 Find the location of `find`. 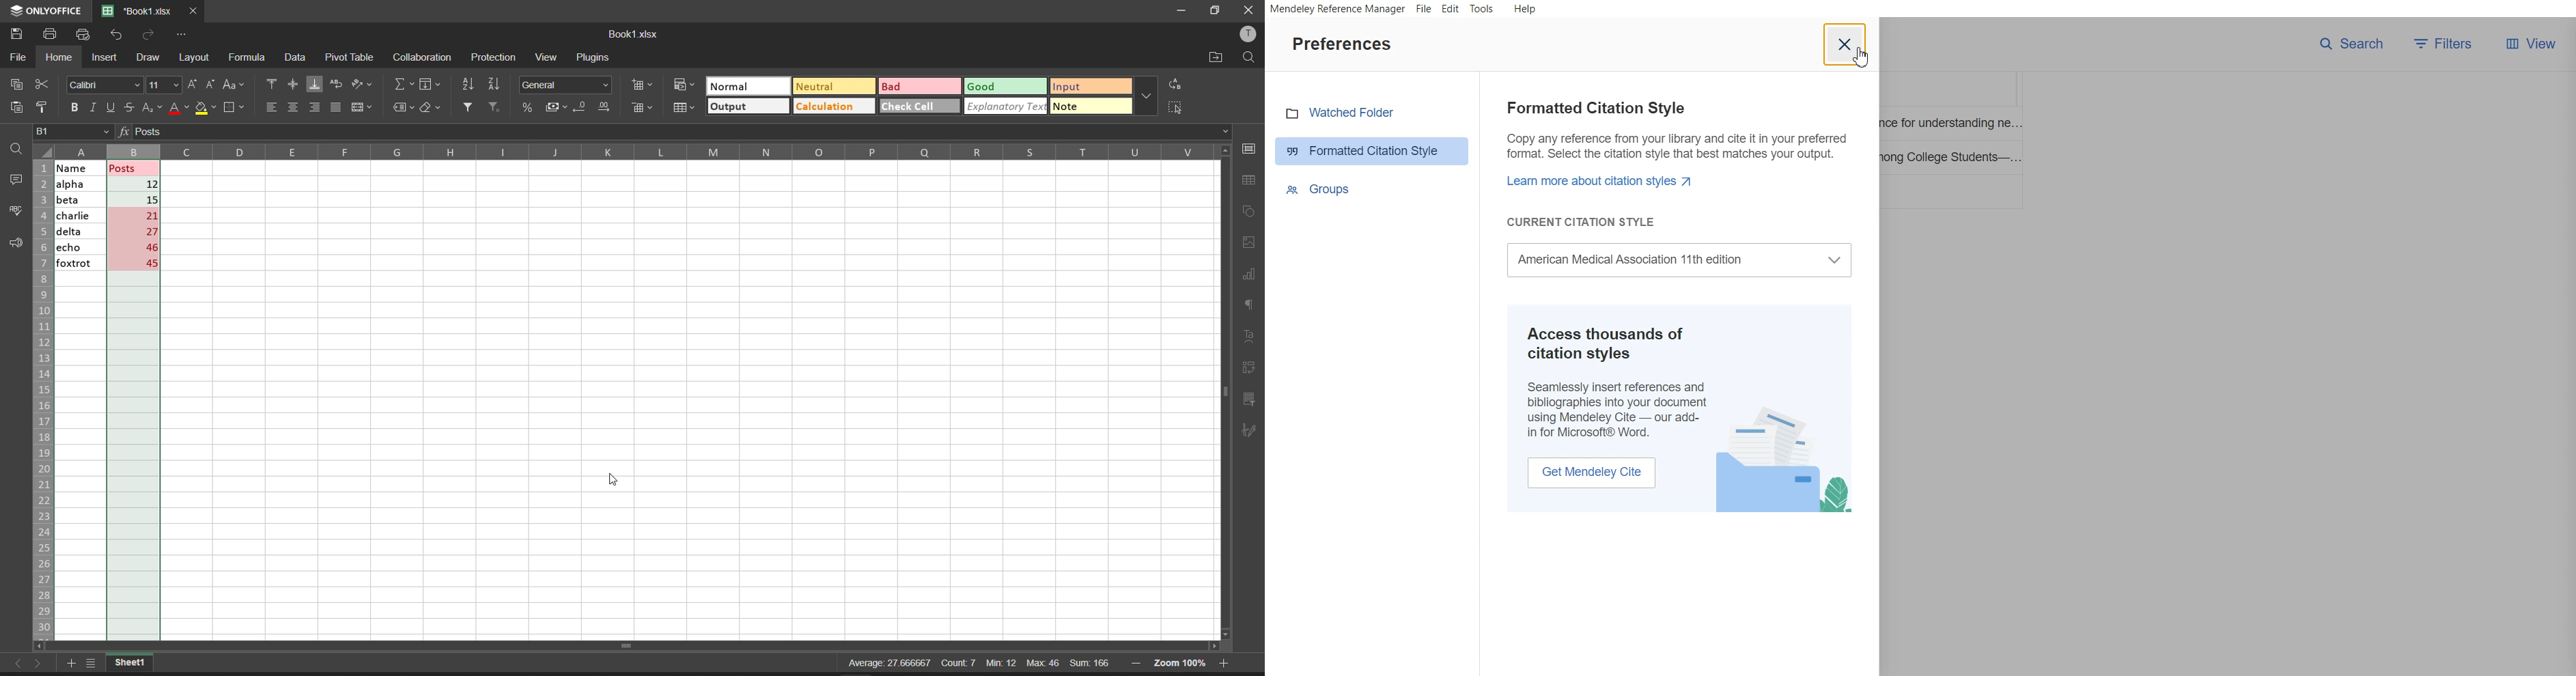

find is located at coordinates (1250, 57).